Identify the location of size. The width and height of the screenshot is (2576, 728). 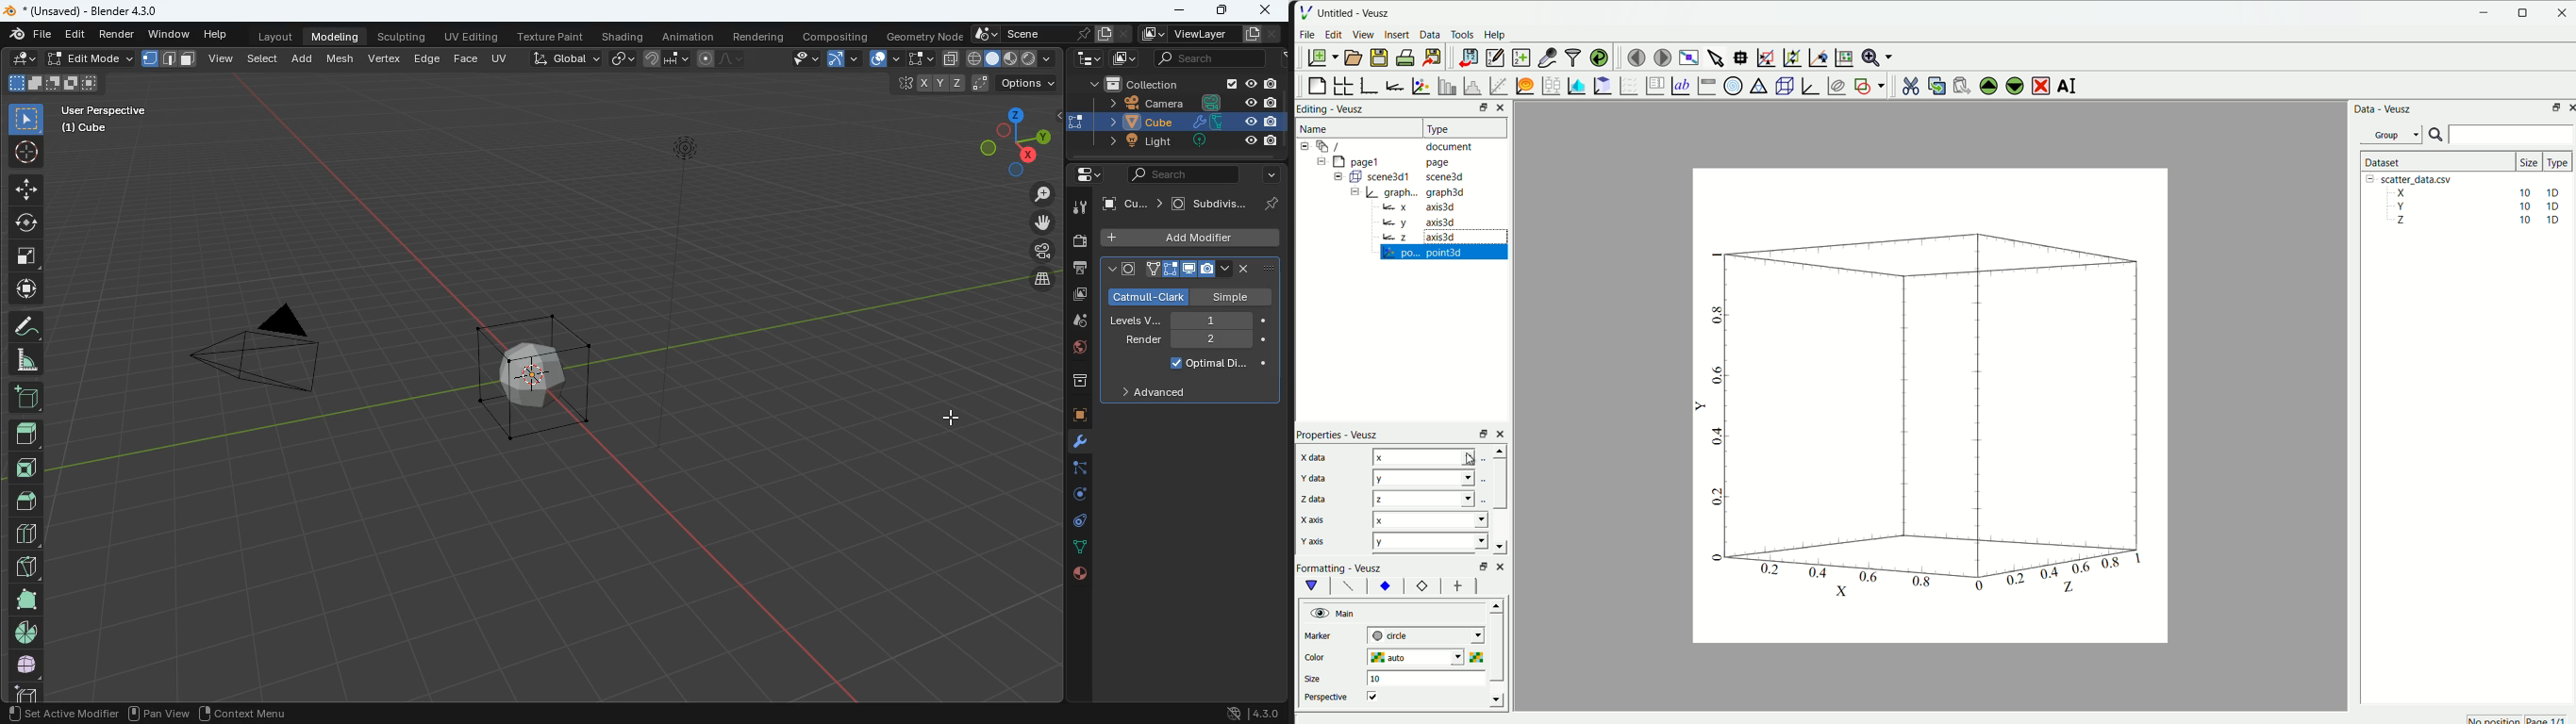
(2525, 160).